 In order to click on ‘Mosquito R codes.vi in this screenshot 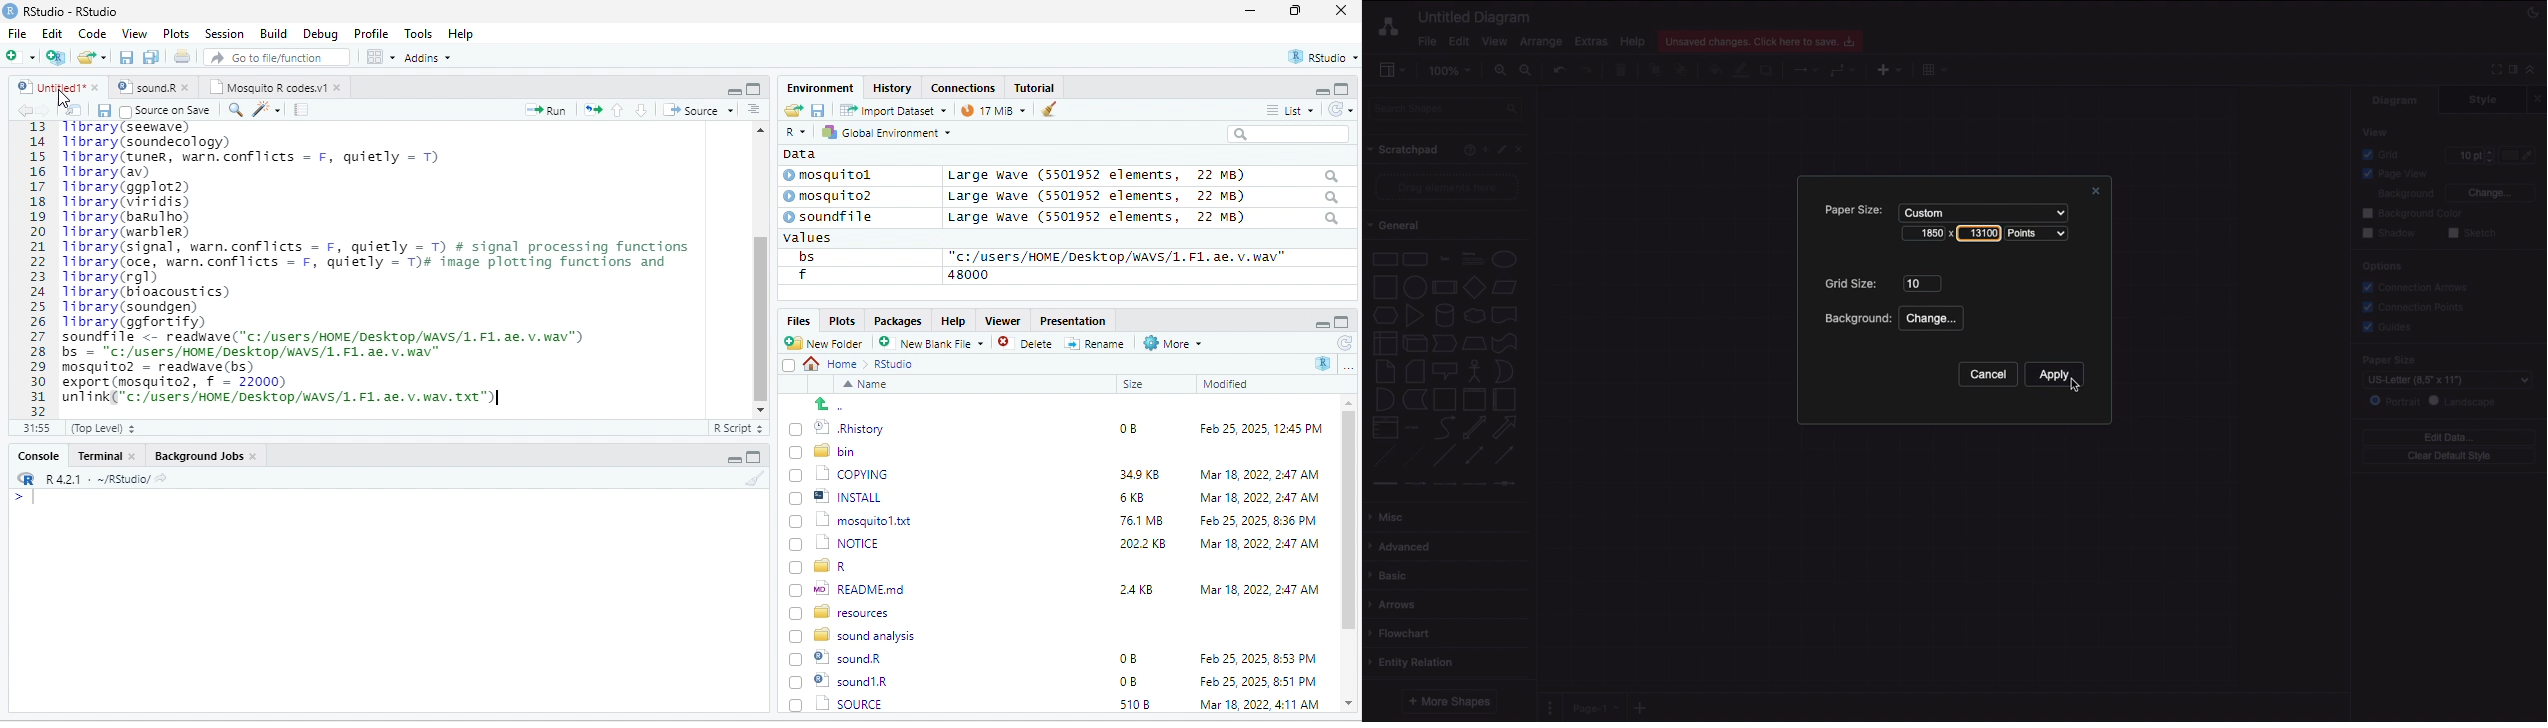, I will do `click(150, 87)`.